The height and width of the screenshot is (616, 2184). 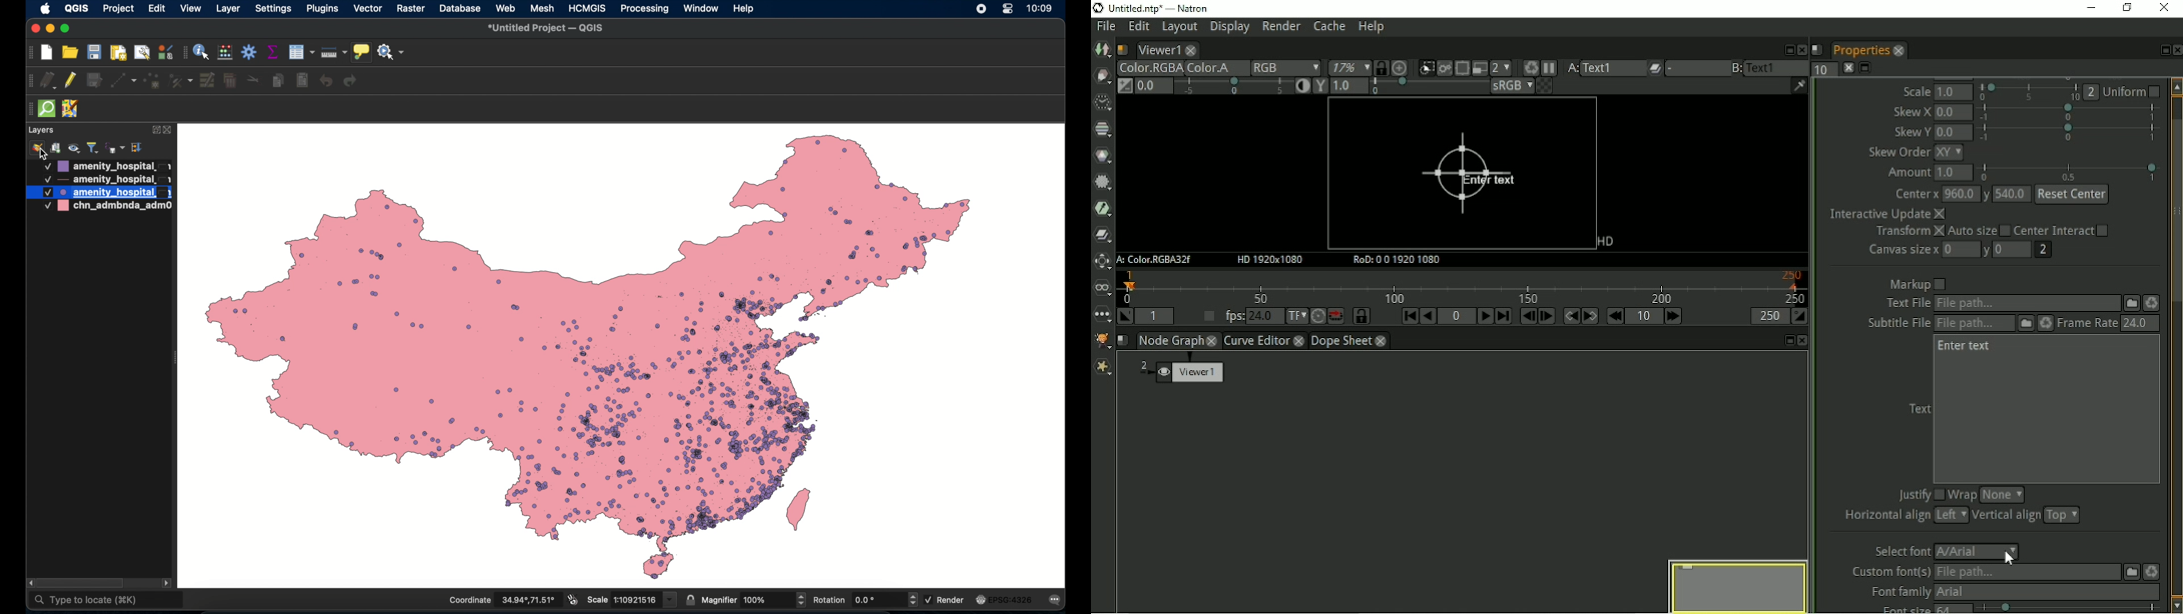 I want to click on print layout, so click(x=119, y=54).